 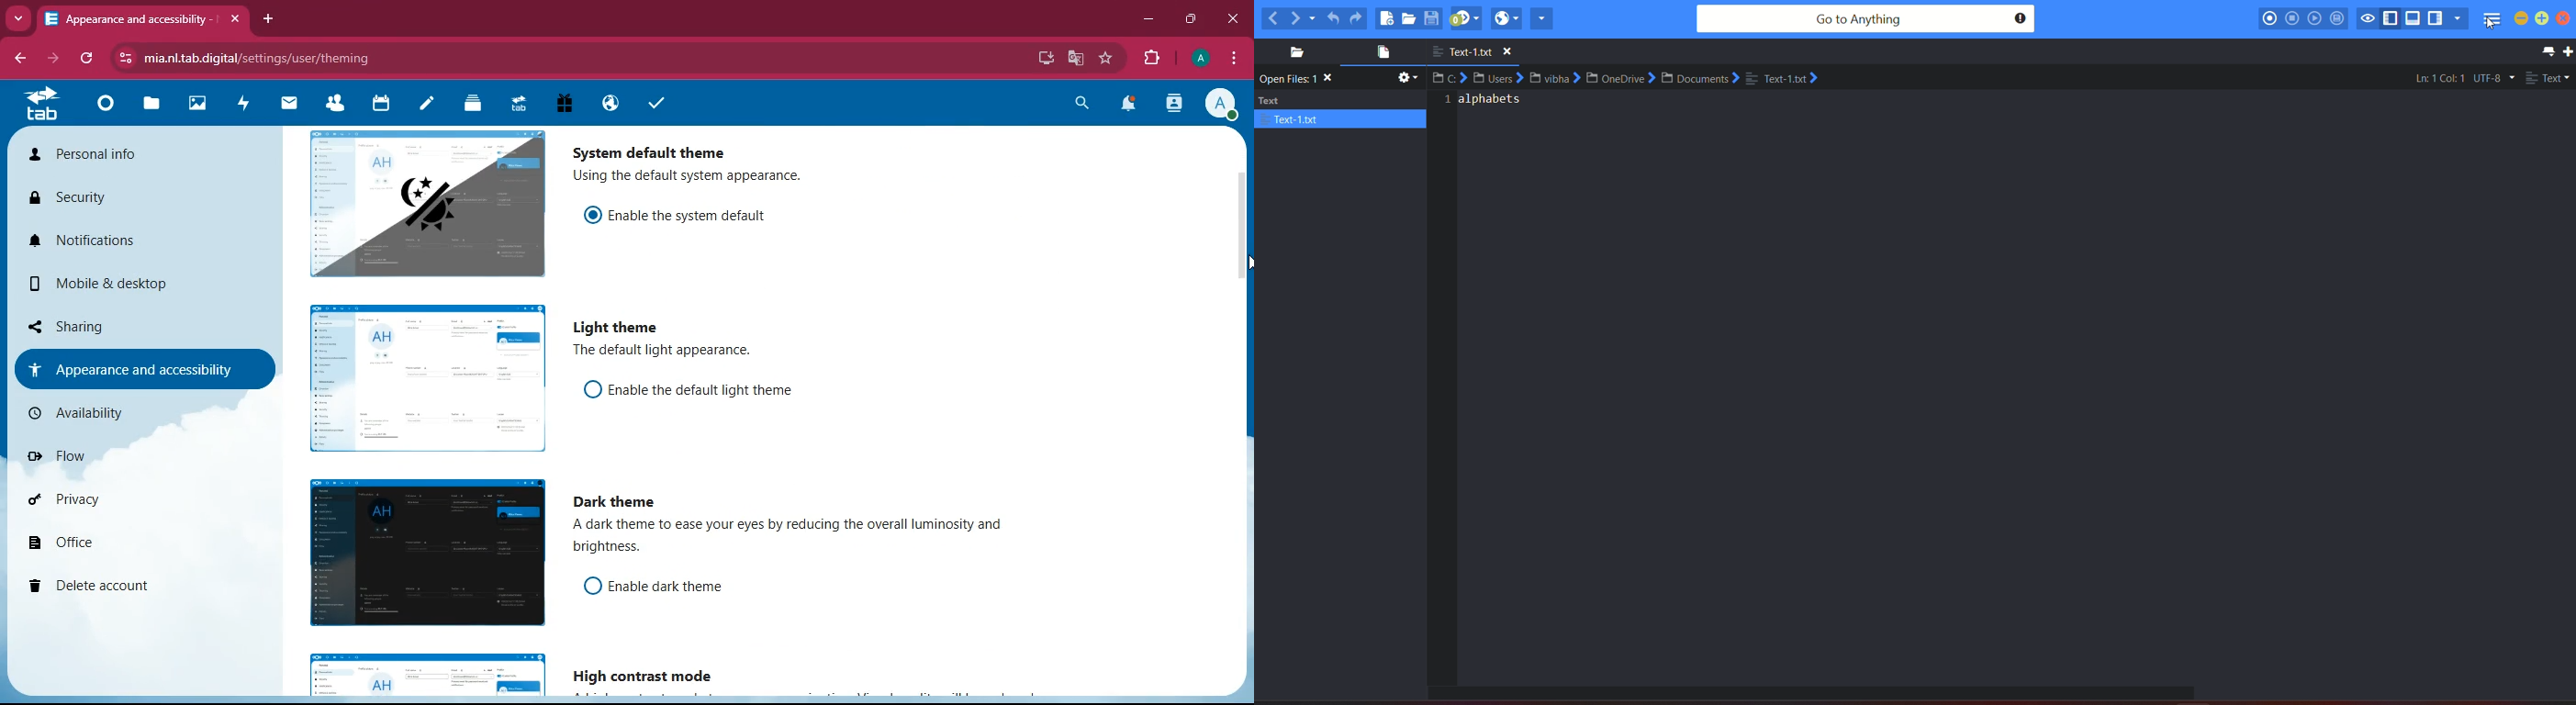 I want to click on minimize, so click(x=1148, y=22).